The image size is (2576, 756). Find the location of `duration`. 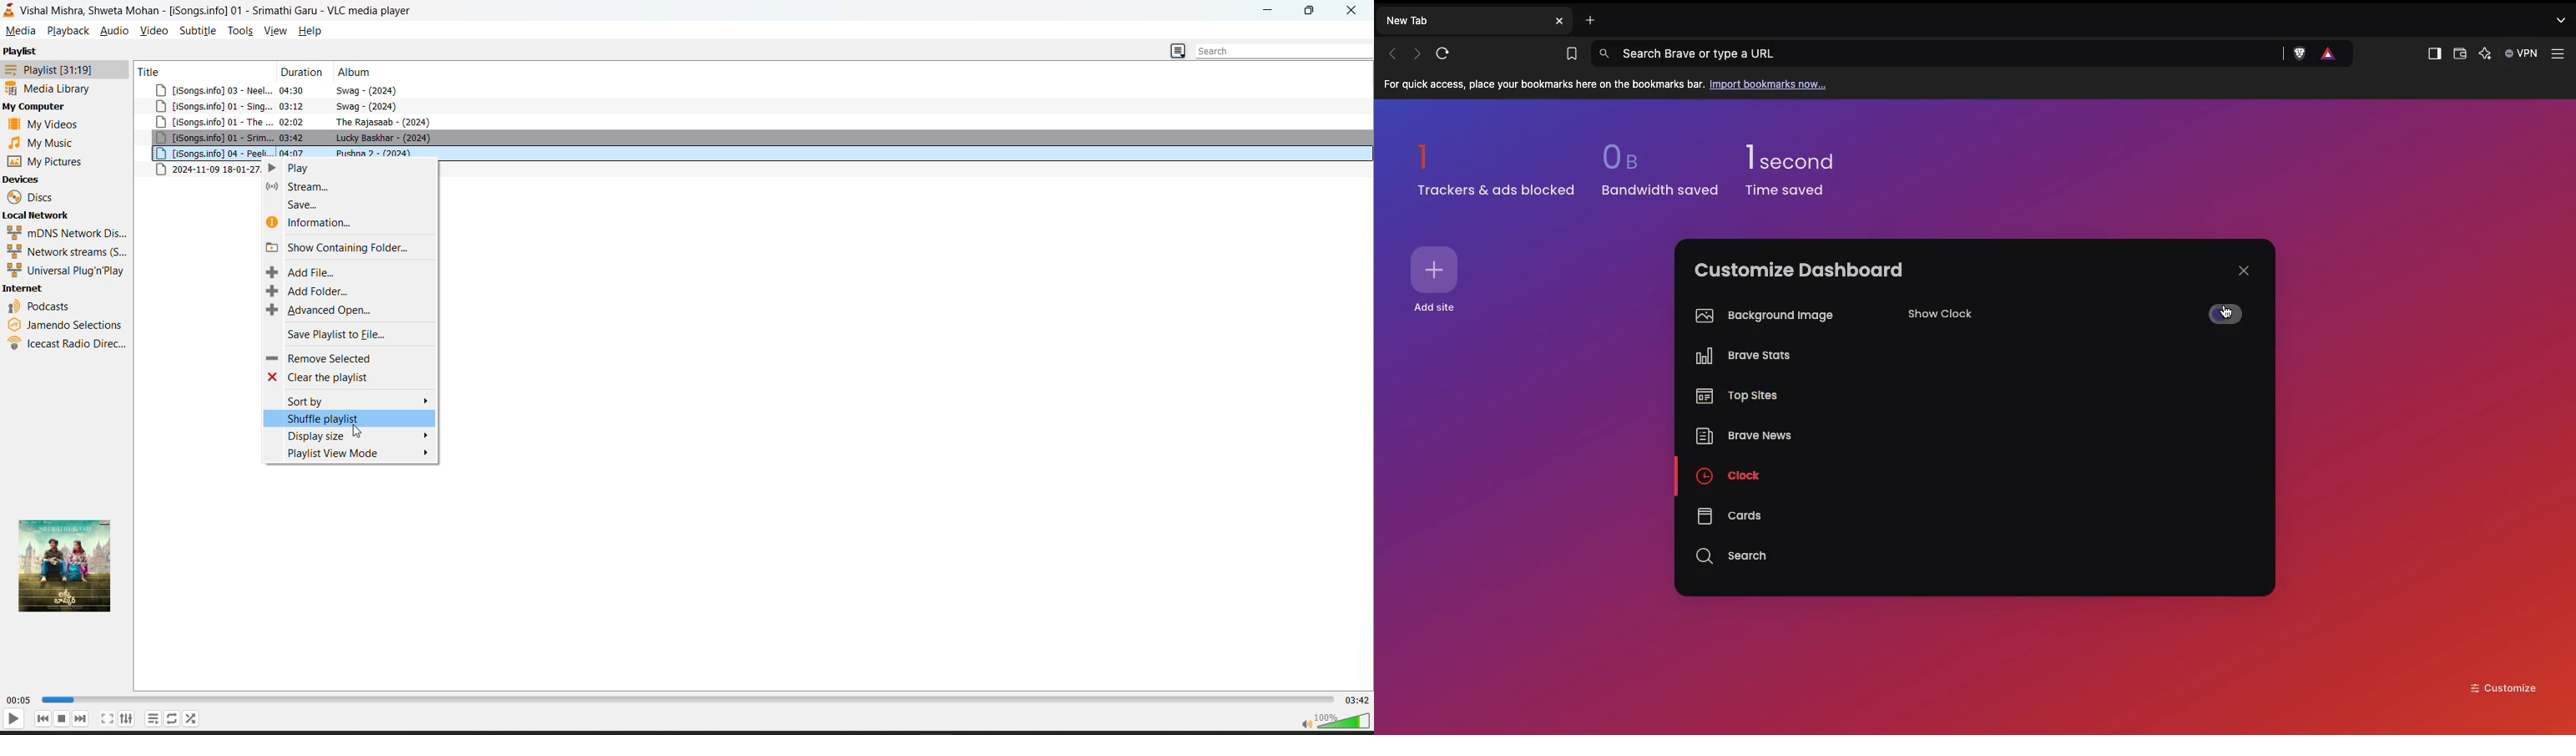

duration is located at coordinates (299, 72).